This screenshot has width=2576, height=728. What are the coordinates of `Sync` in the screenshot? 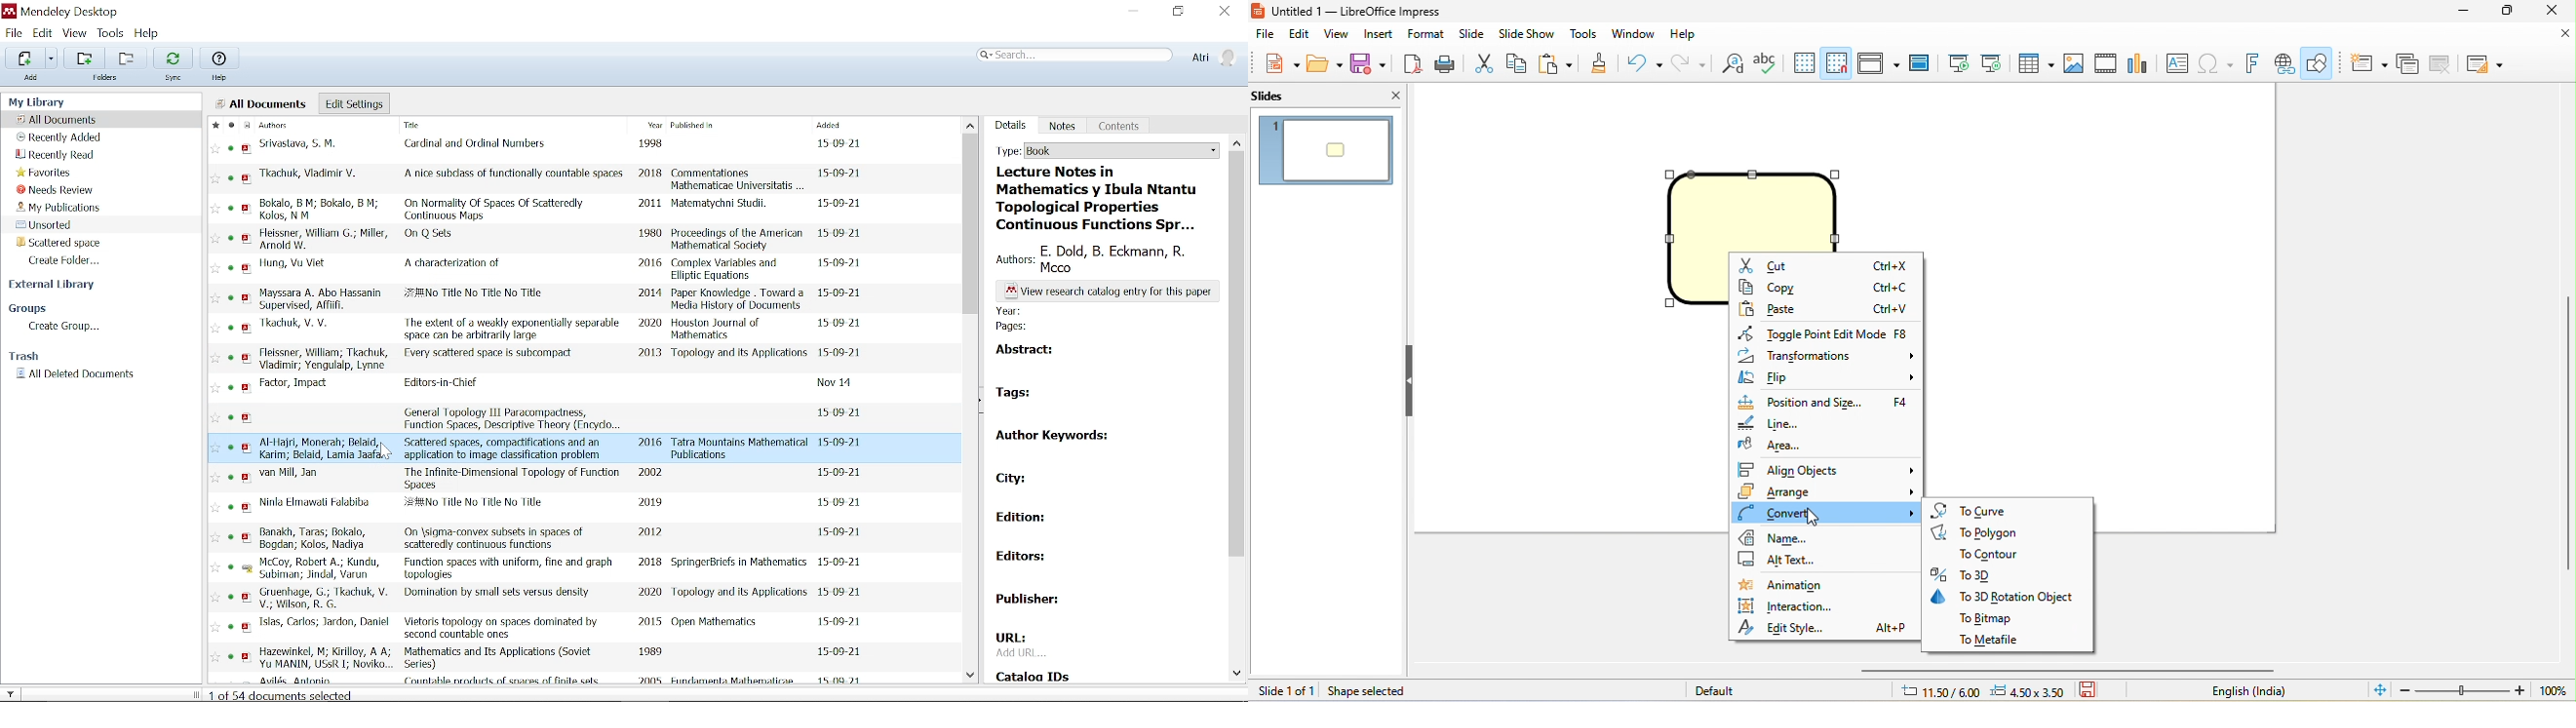 It's located at (173, 58).